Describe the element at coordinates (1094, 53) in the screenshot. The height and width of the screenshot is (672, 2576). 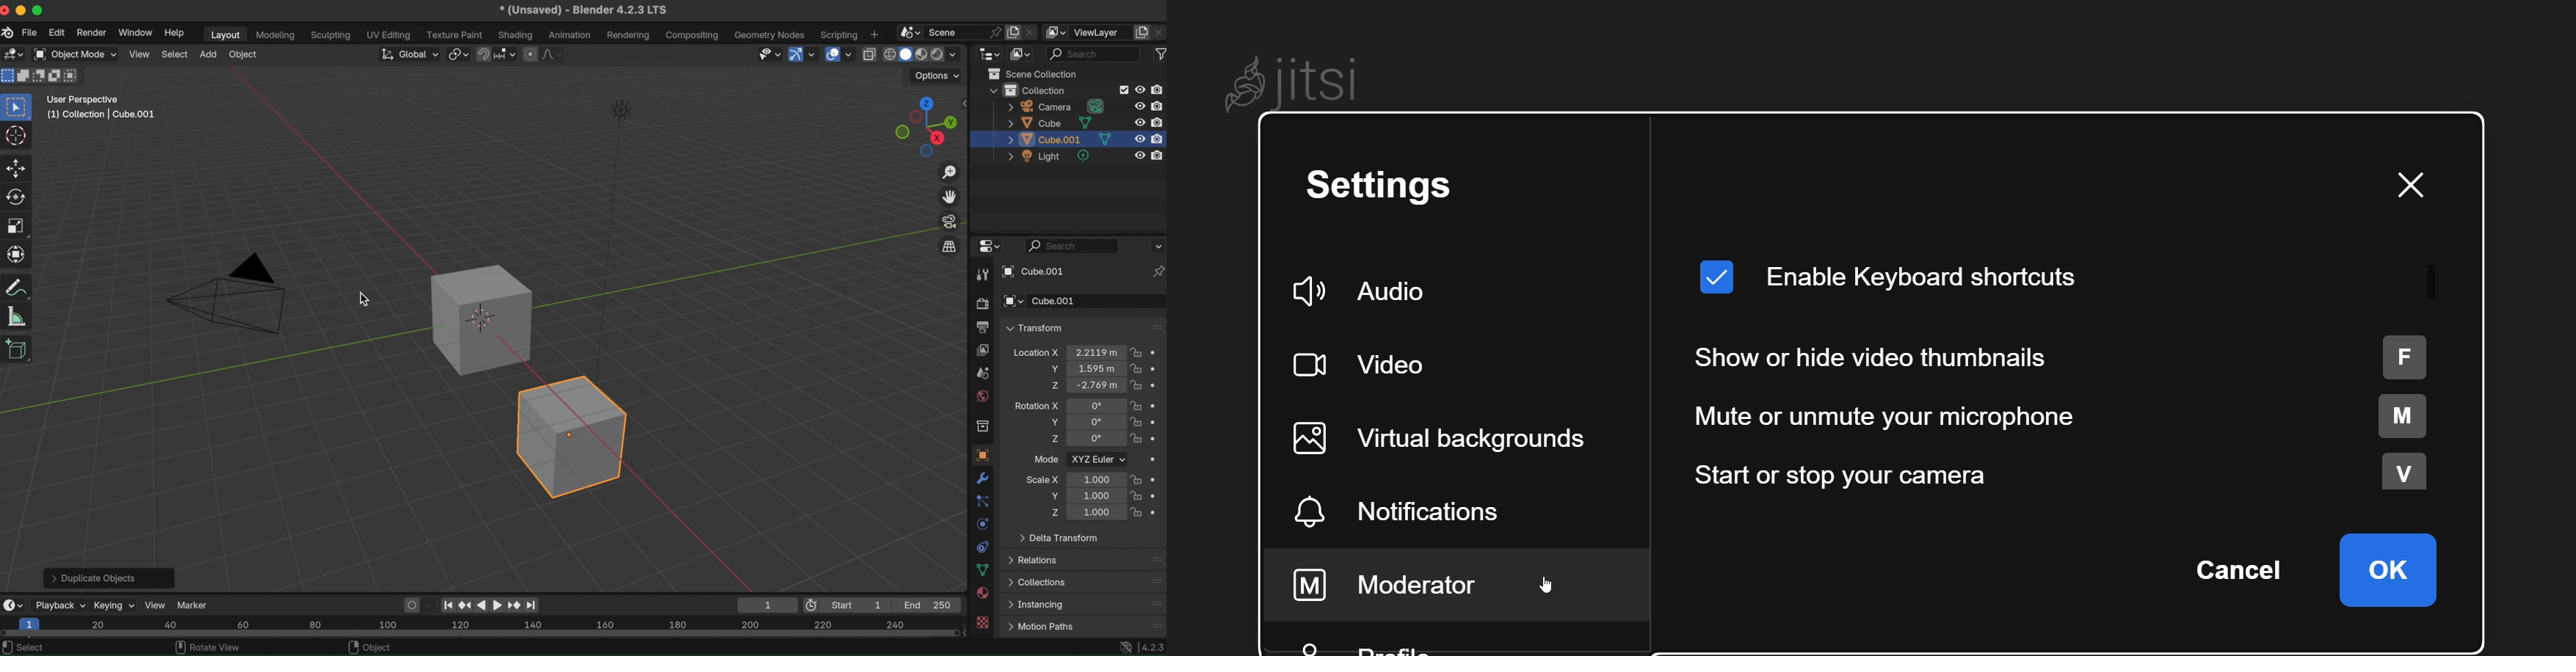
I see `display filter` at that location.